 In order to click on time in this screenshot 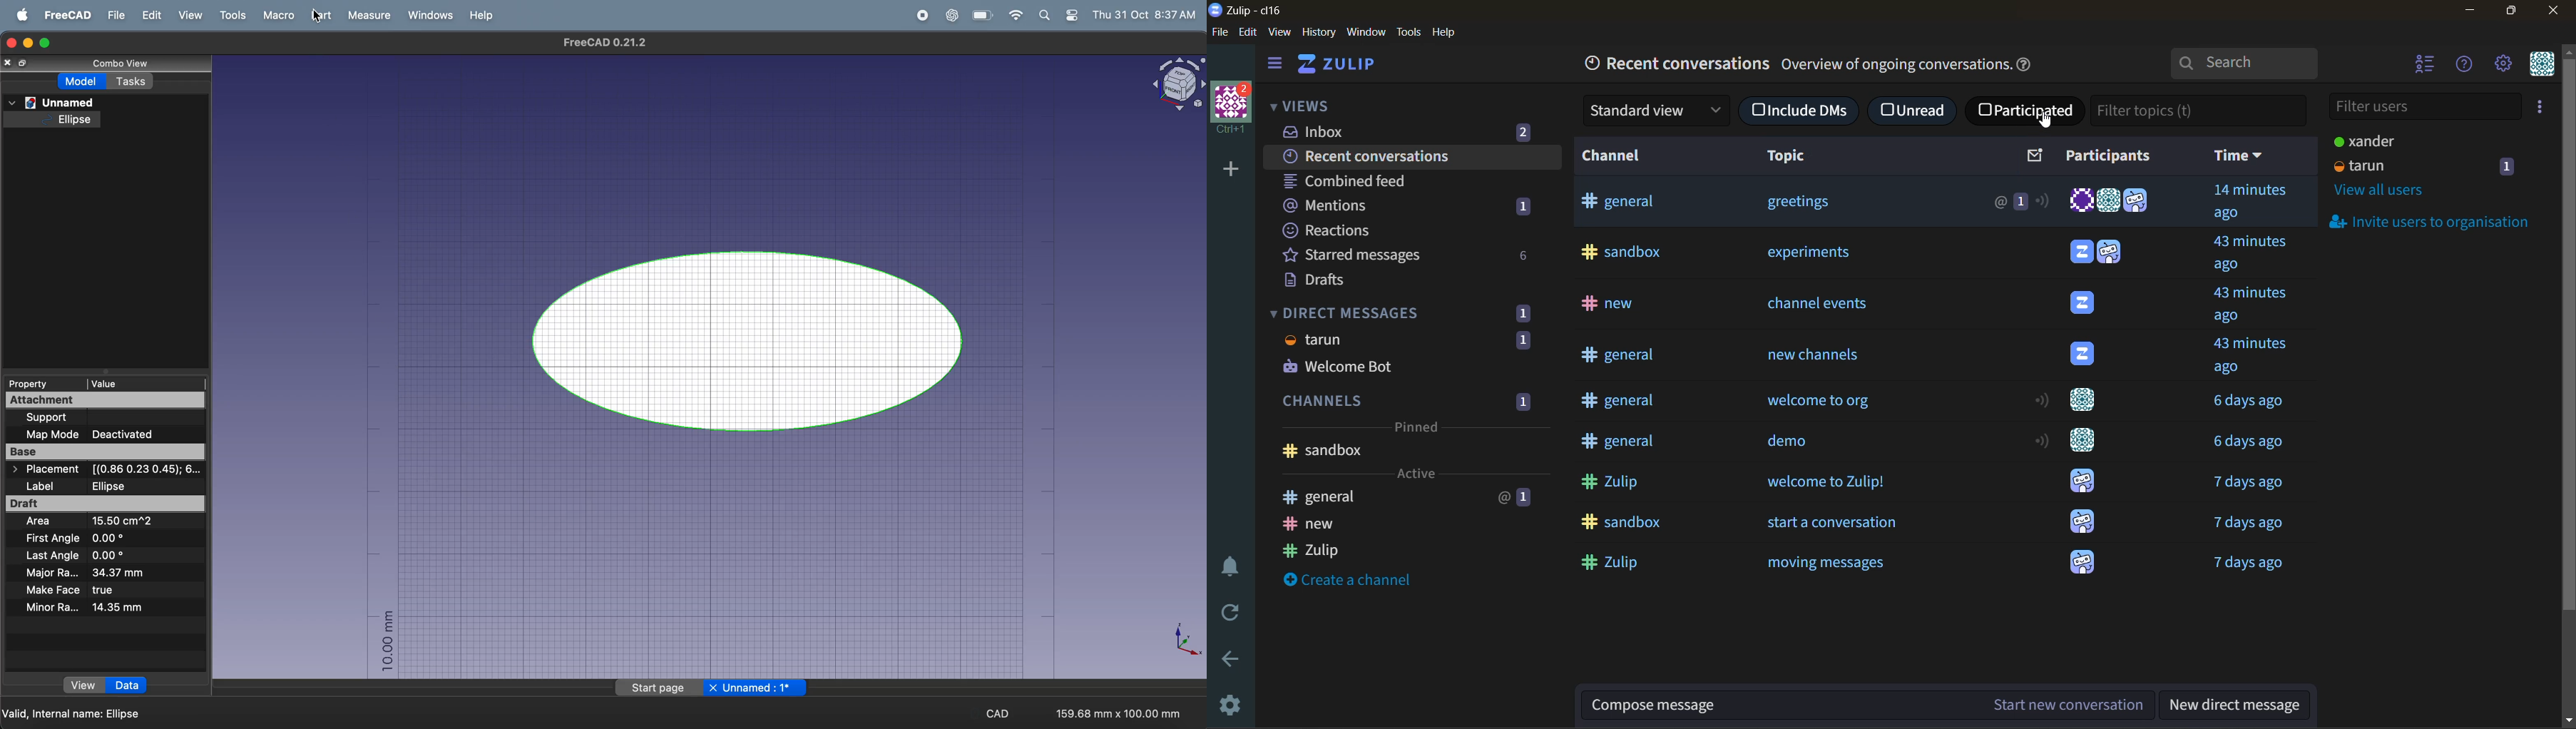, I will do `click(2249, 441)`.